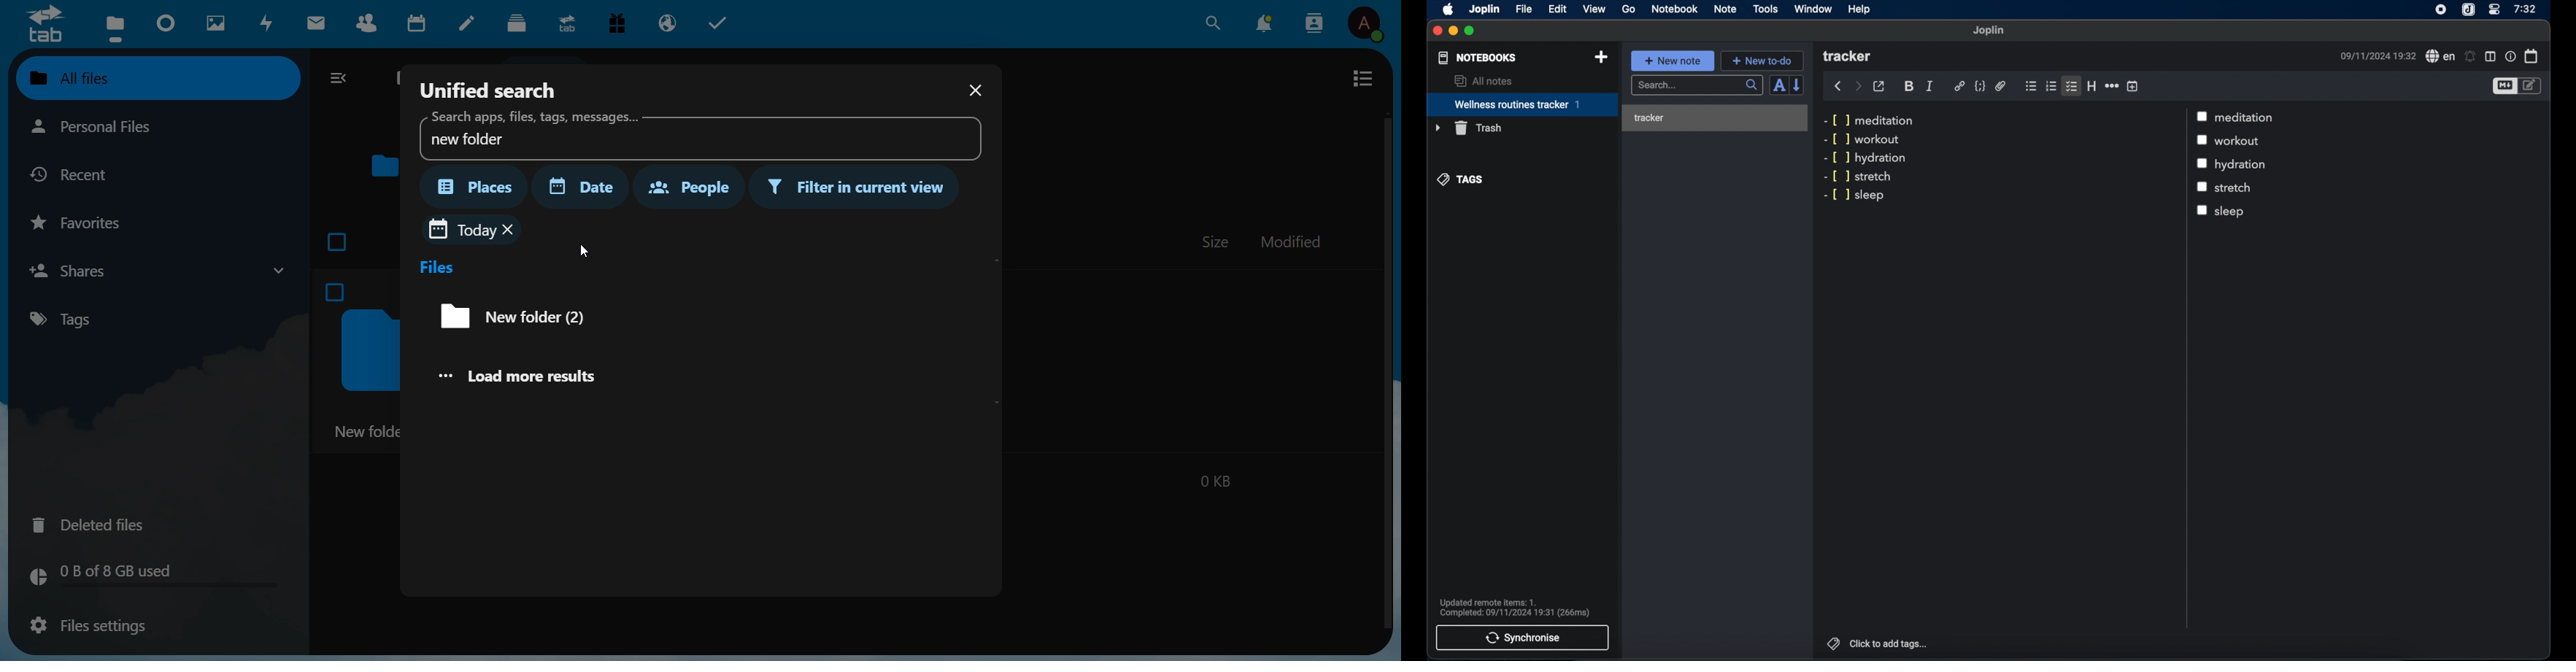 This screenshot has width=2576, height=672. Describe the element at coordinates (2441, 9) in the screenshot. I see `screen recorder` at that location.